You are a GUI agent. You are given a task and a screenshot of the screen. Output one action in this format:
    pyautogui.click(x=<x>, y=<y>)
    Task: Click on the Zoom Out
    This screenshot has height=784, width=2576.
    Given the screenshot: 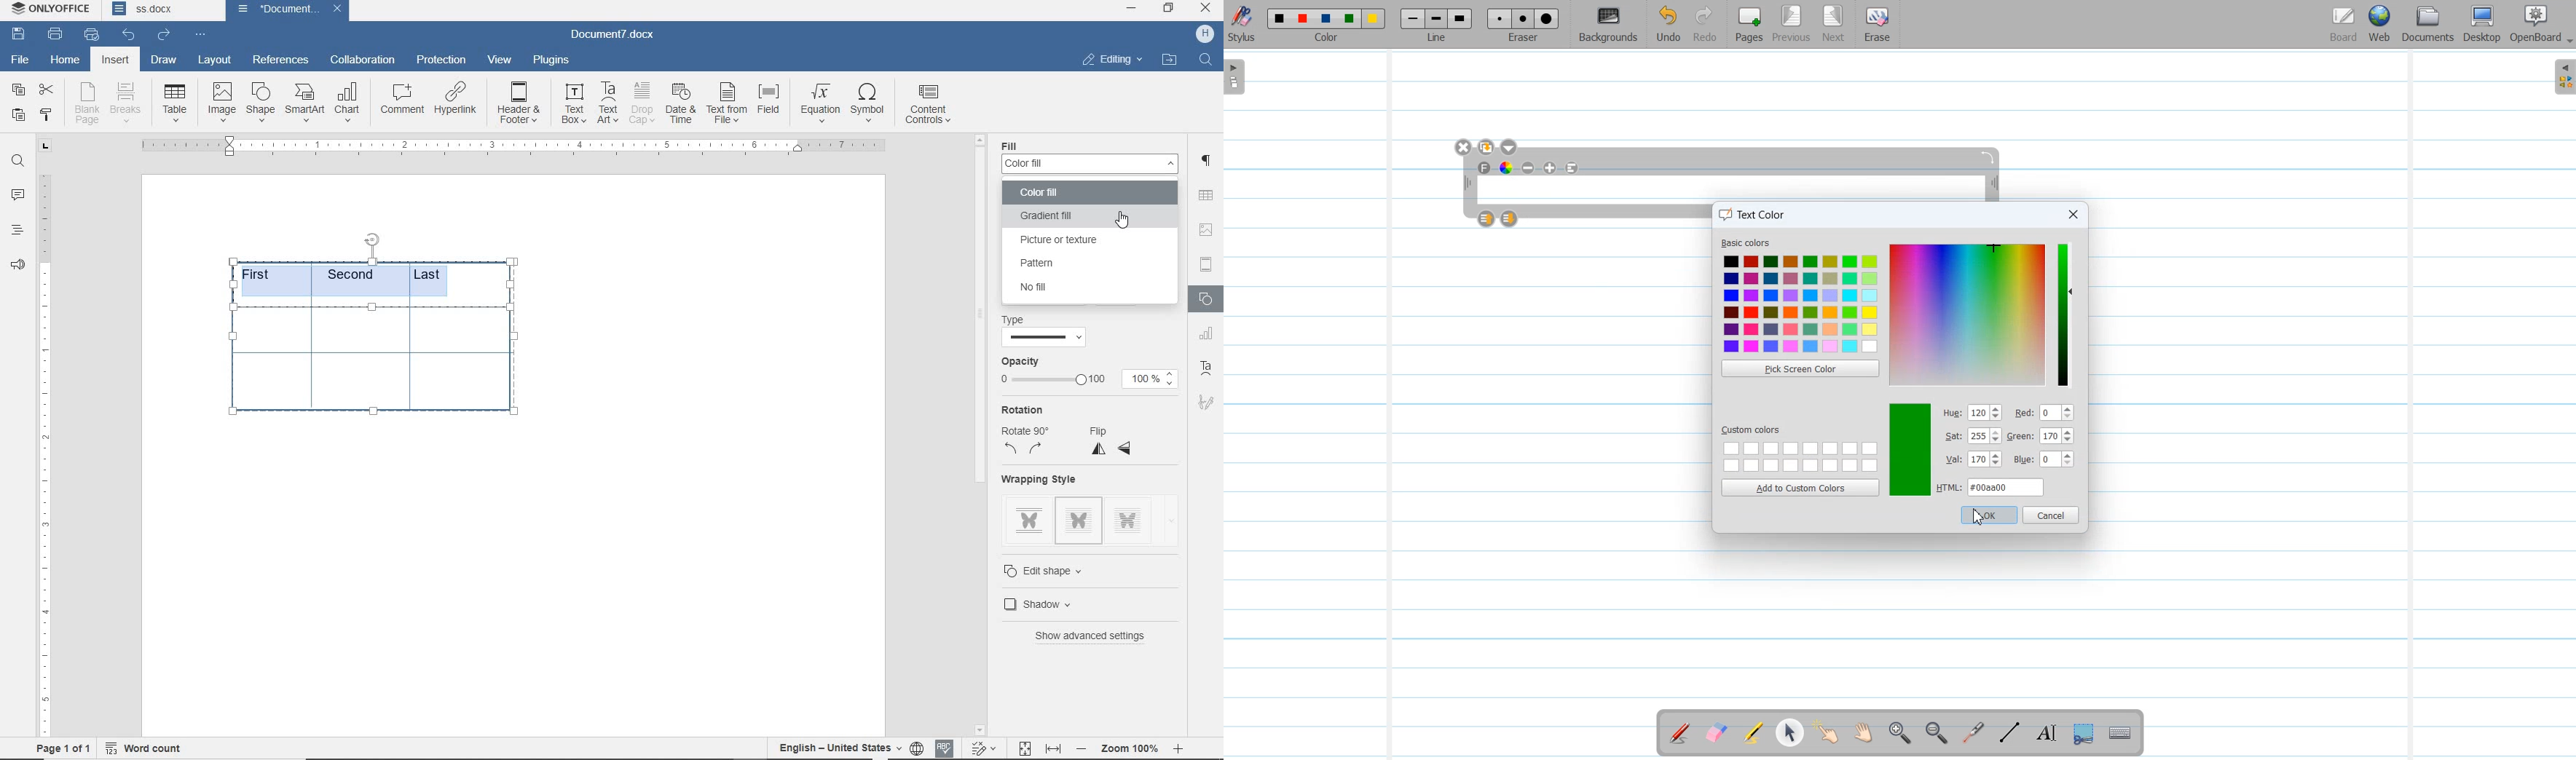 What is the action you would take?
    pyautogui.click(x=1934, y=734)
    